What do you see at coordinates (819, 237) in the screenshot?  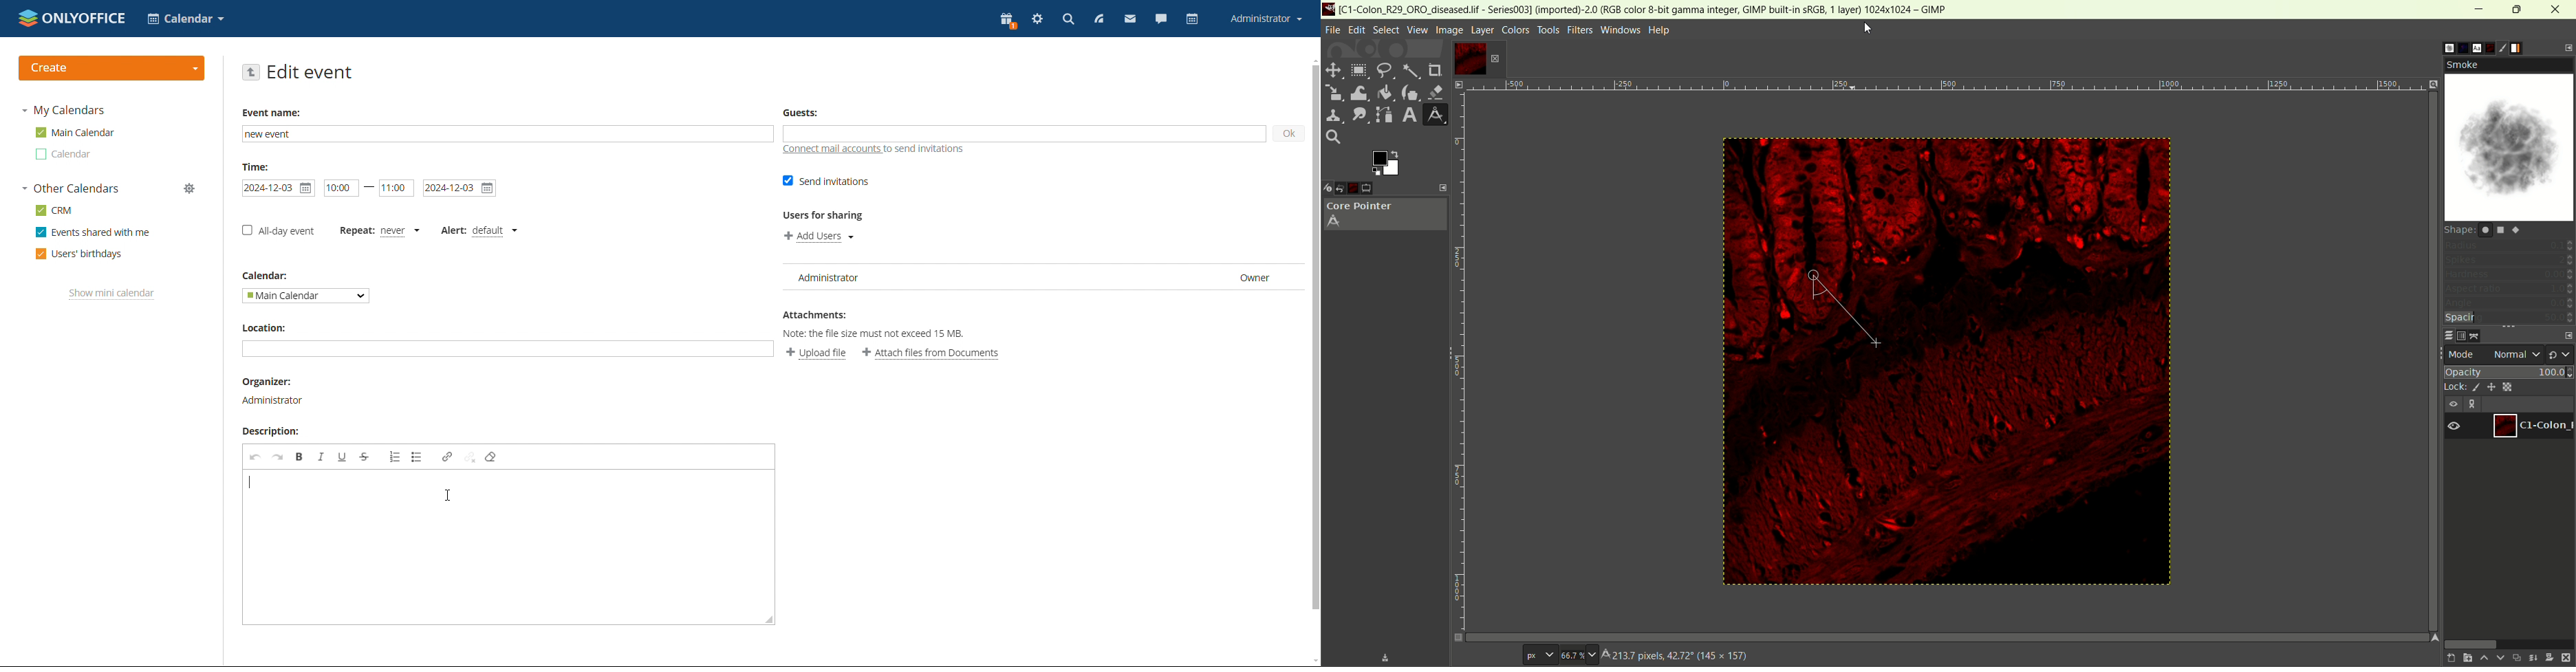 I see `add users` at bounding box center [819, 237].